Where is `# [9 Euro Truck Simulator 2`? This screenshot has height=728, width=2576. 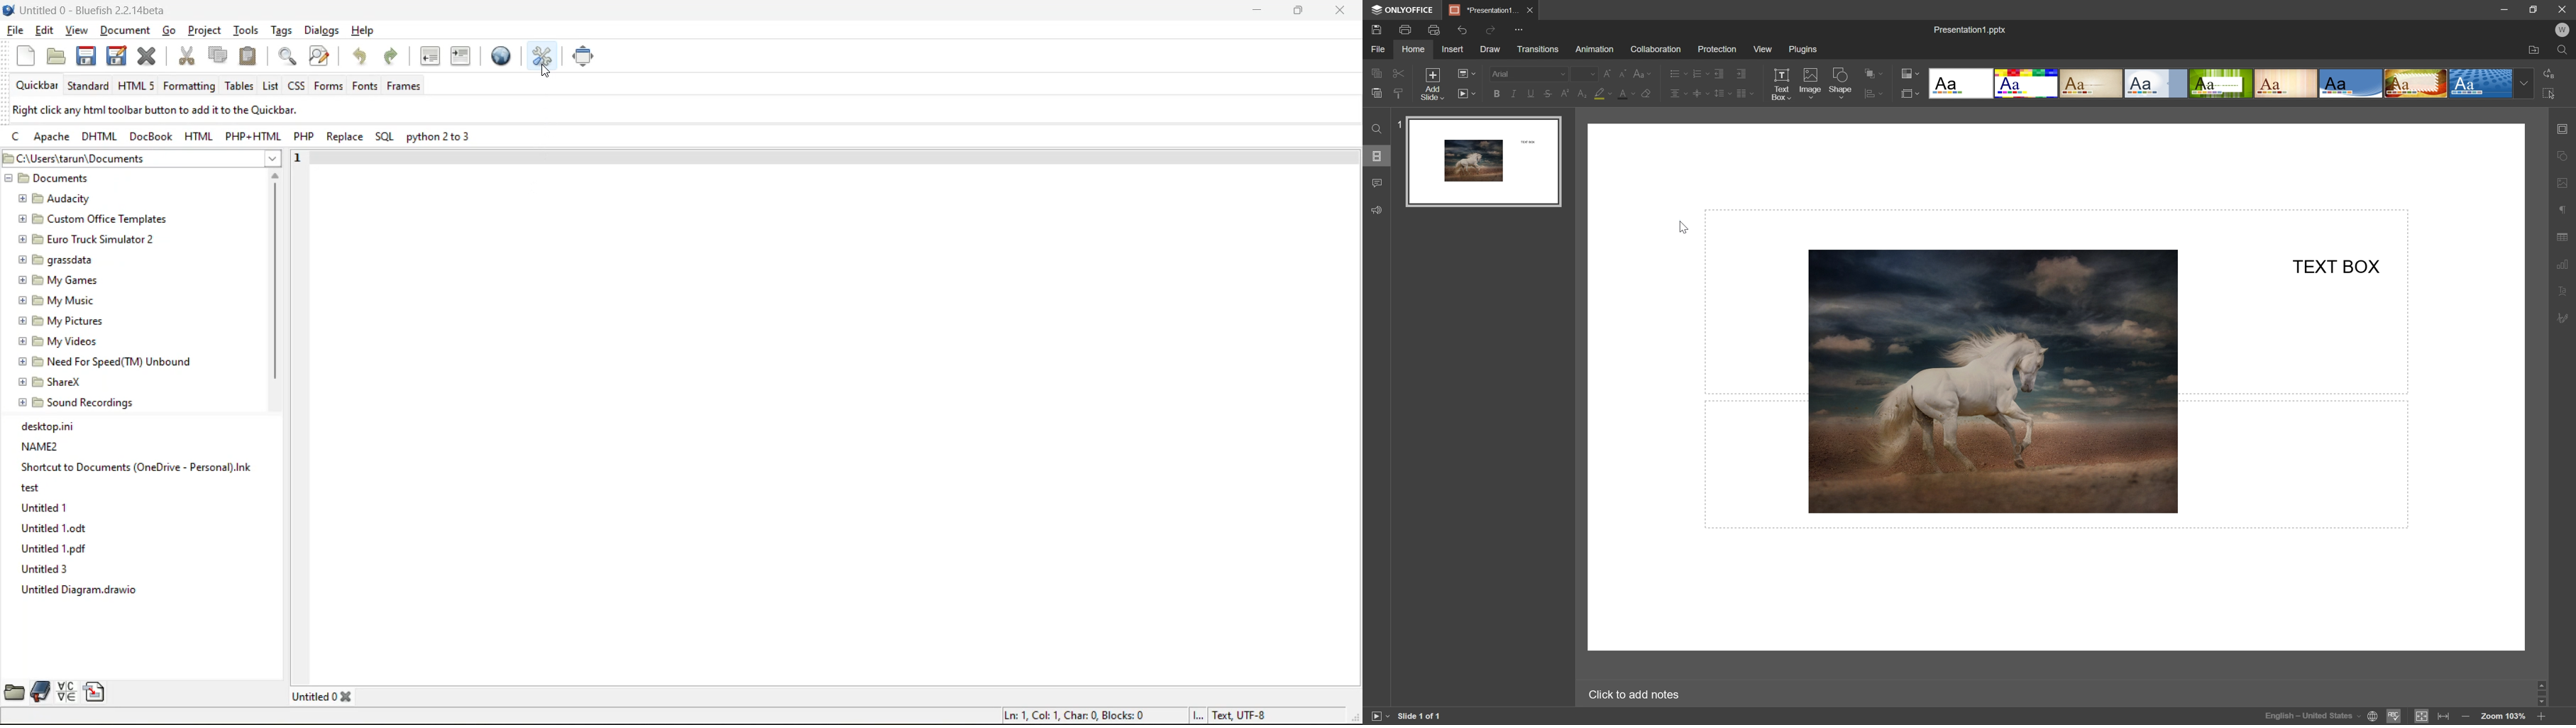 # [9 Euro Truck Simulator 2 is located at coordinates (84, 238).